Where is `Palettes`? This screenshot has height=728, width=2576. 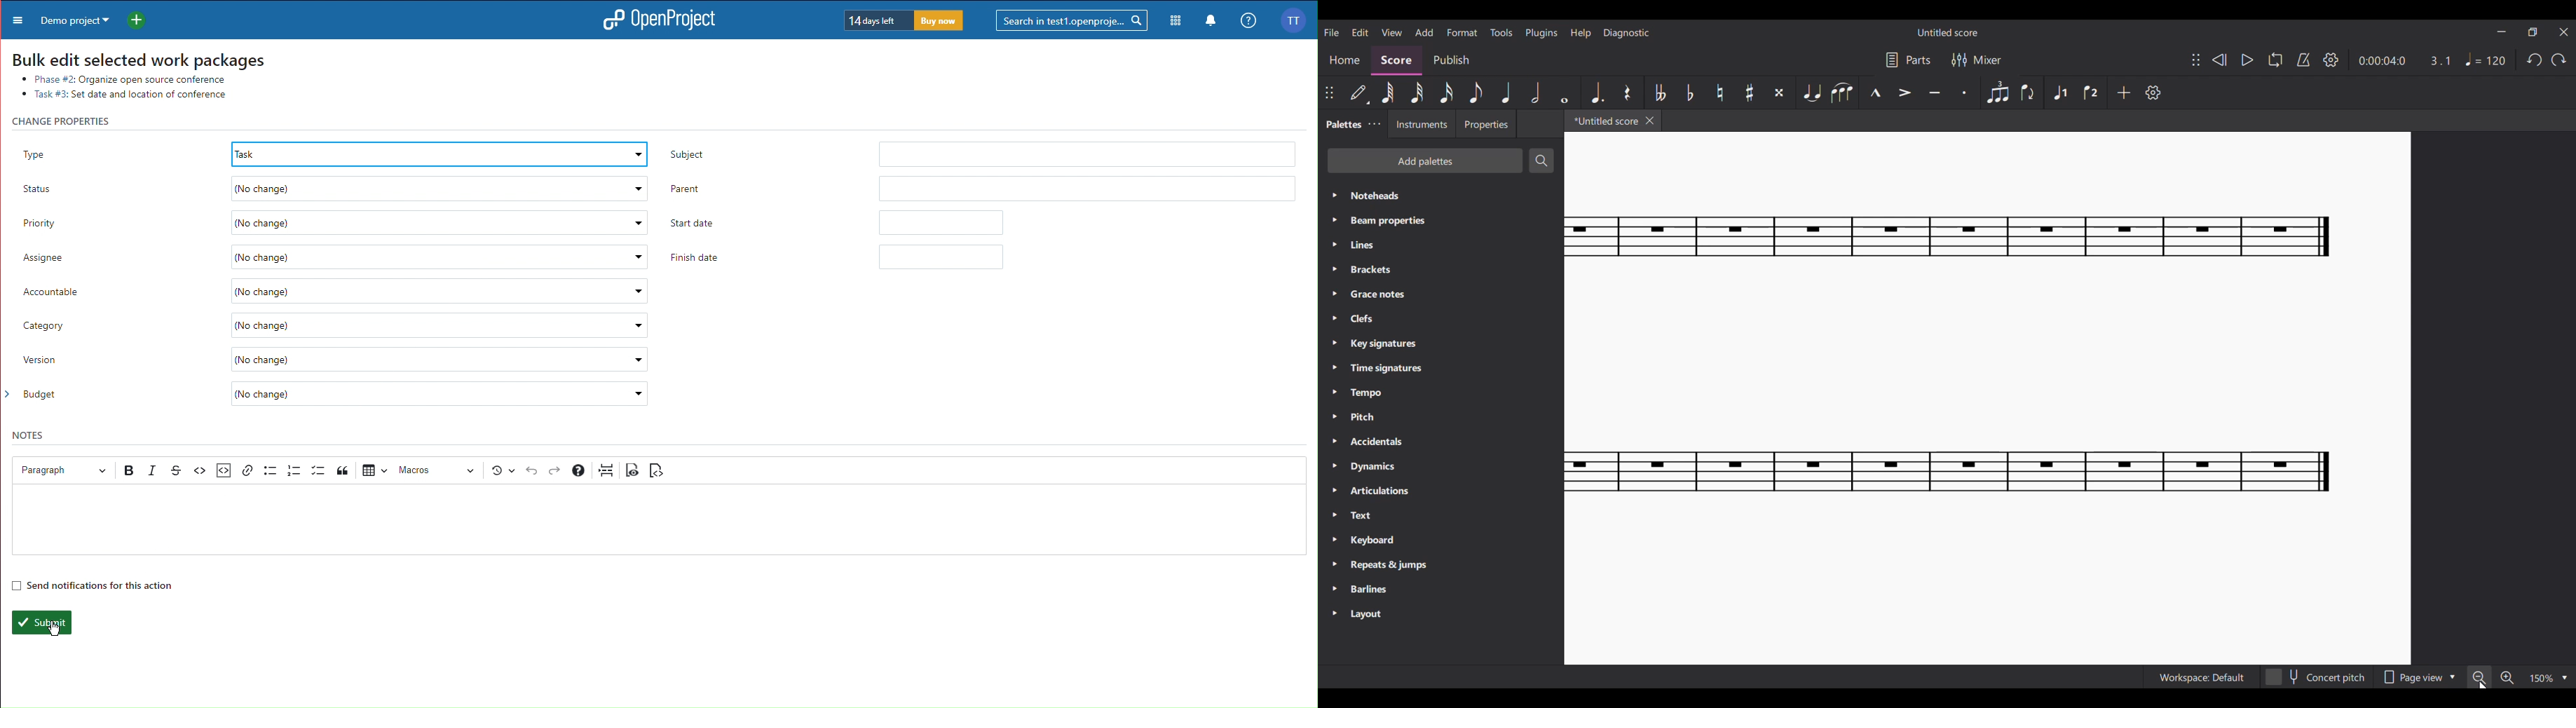
Palettes is located at coordinates (1341, 125).